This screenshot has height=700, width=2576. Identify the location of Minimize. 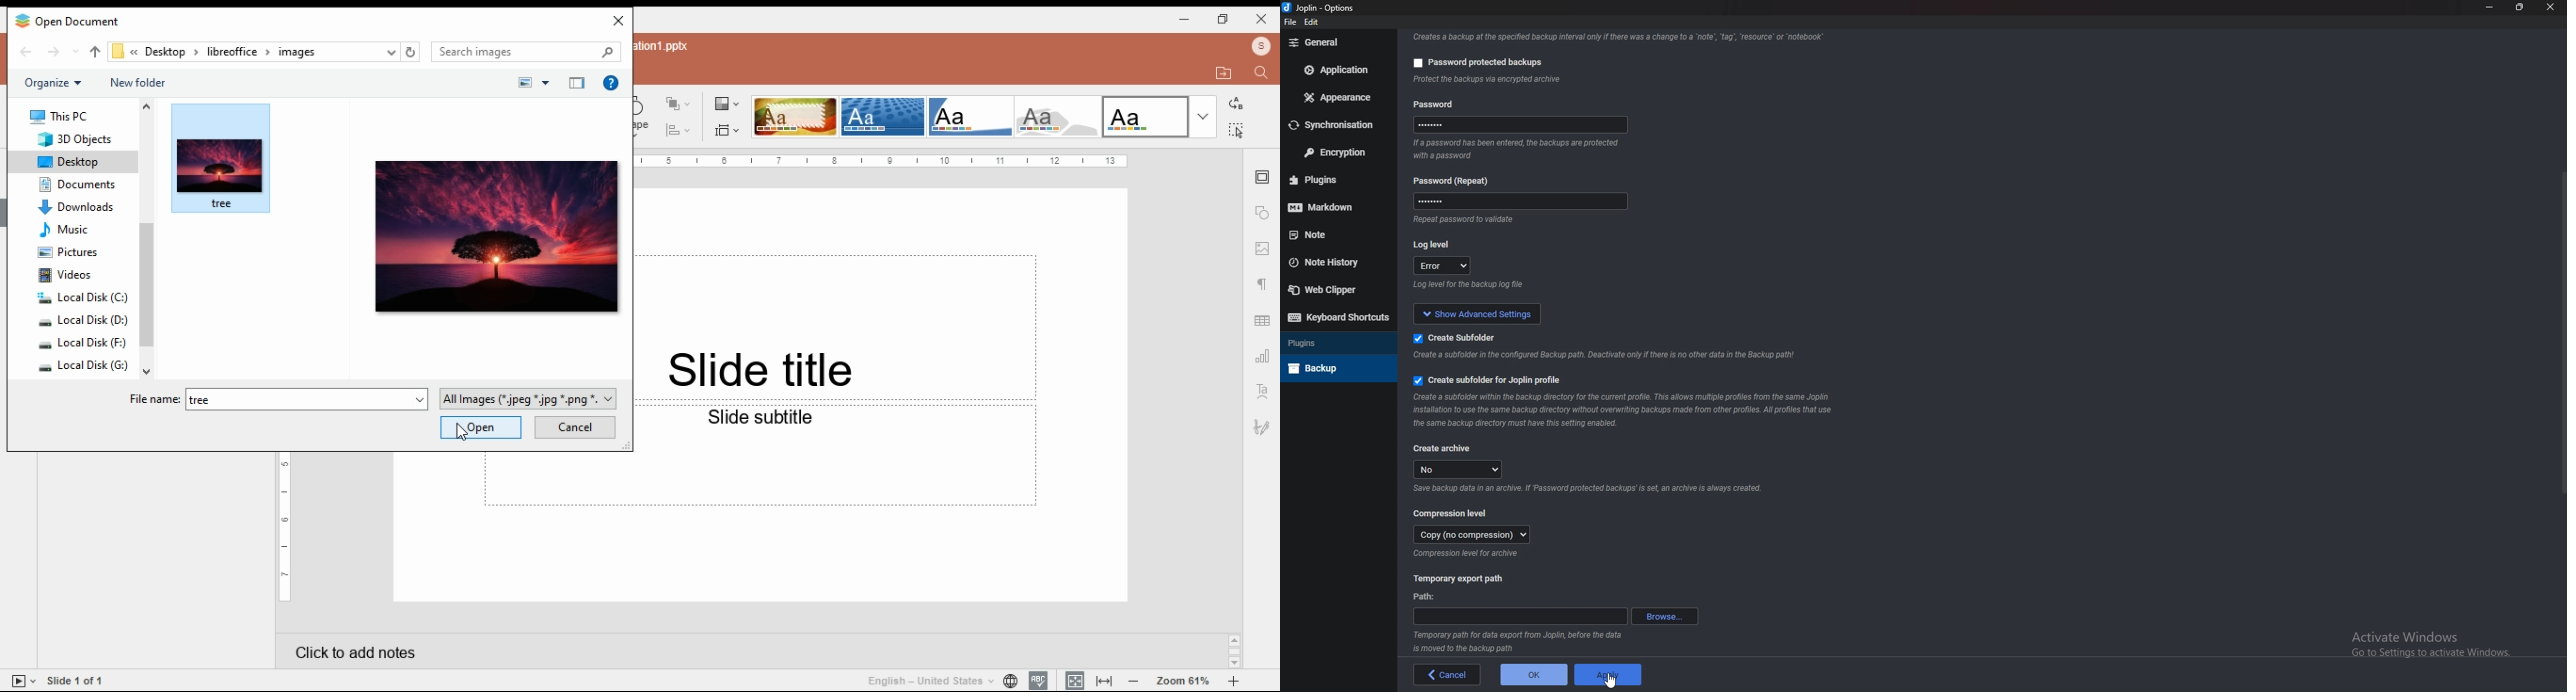
(2492, 8).